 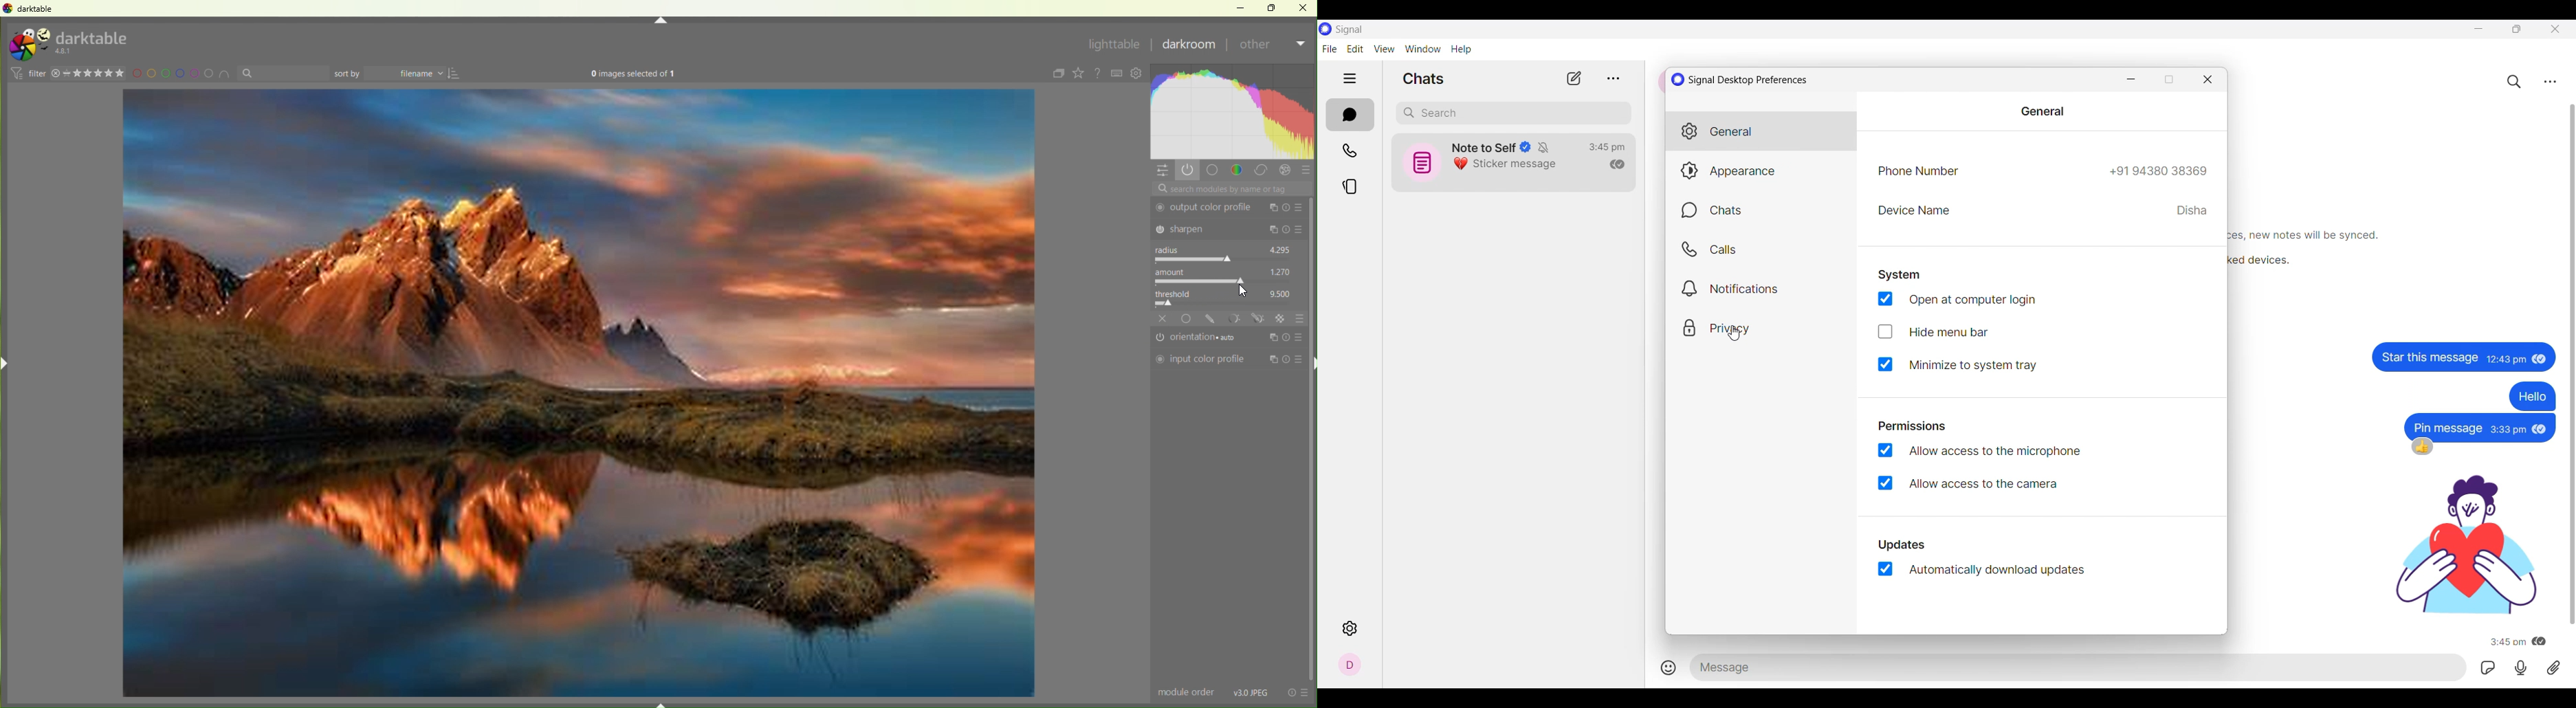 I want to click on Toggle at computer login, current selection, so click(x=1957, y=299).